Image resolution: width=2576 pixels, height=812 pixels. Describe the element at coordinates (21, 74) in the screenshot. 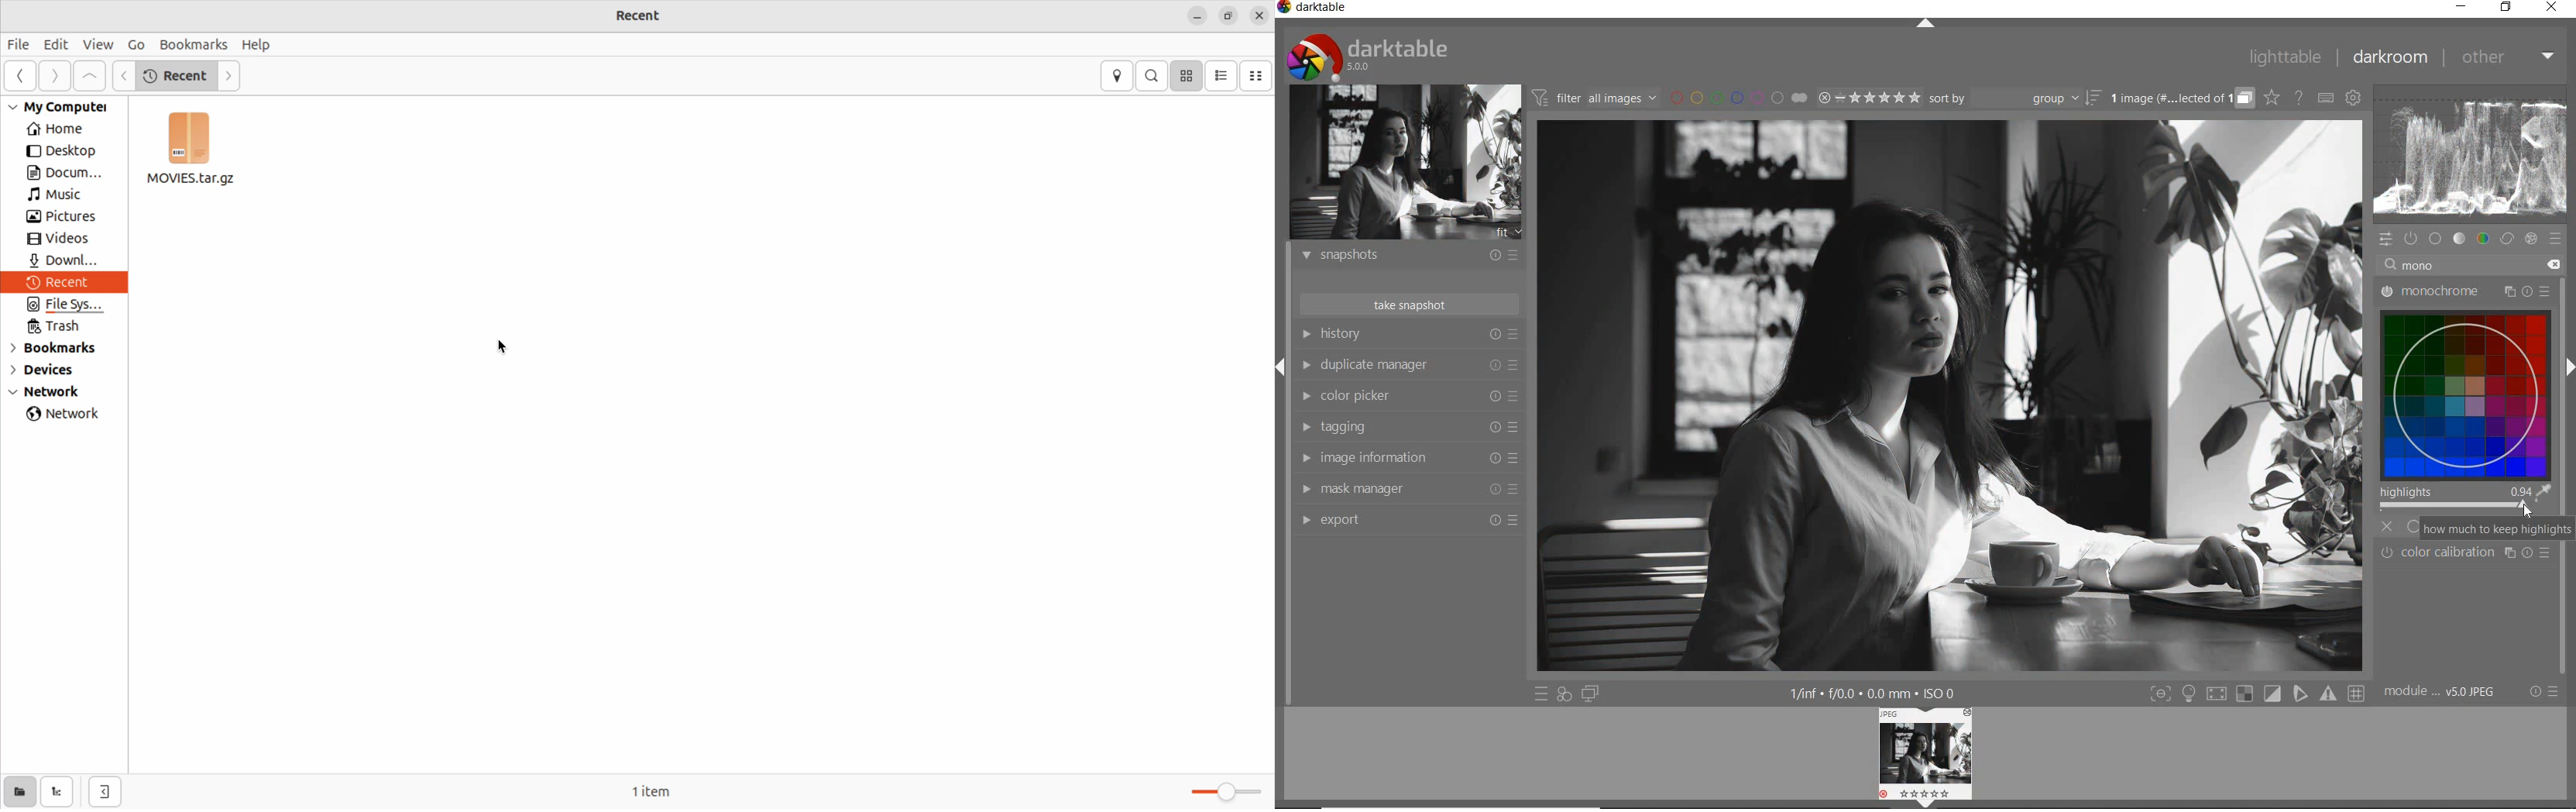

I see `side bar` at that location.